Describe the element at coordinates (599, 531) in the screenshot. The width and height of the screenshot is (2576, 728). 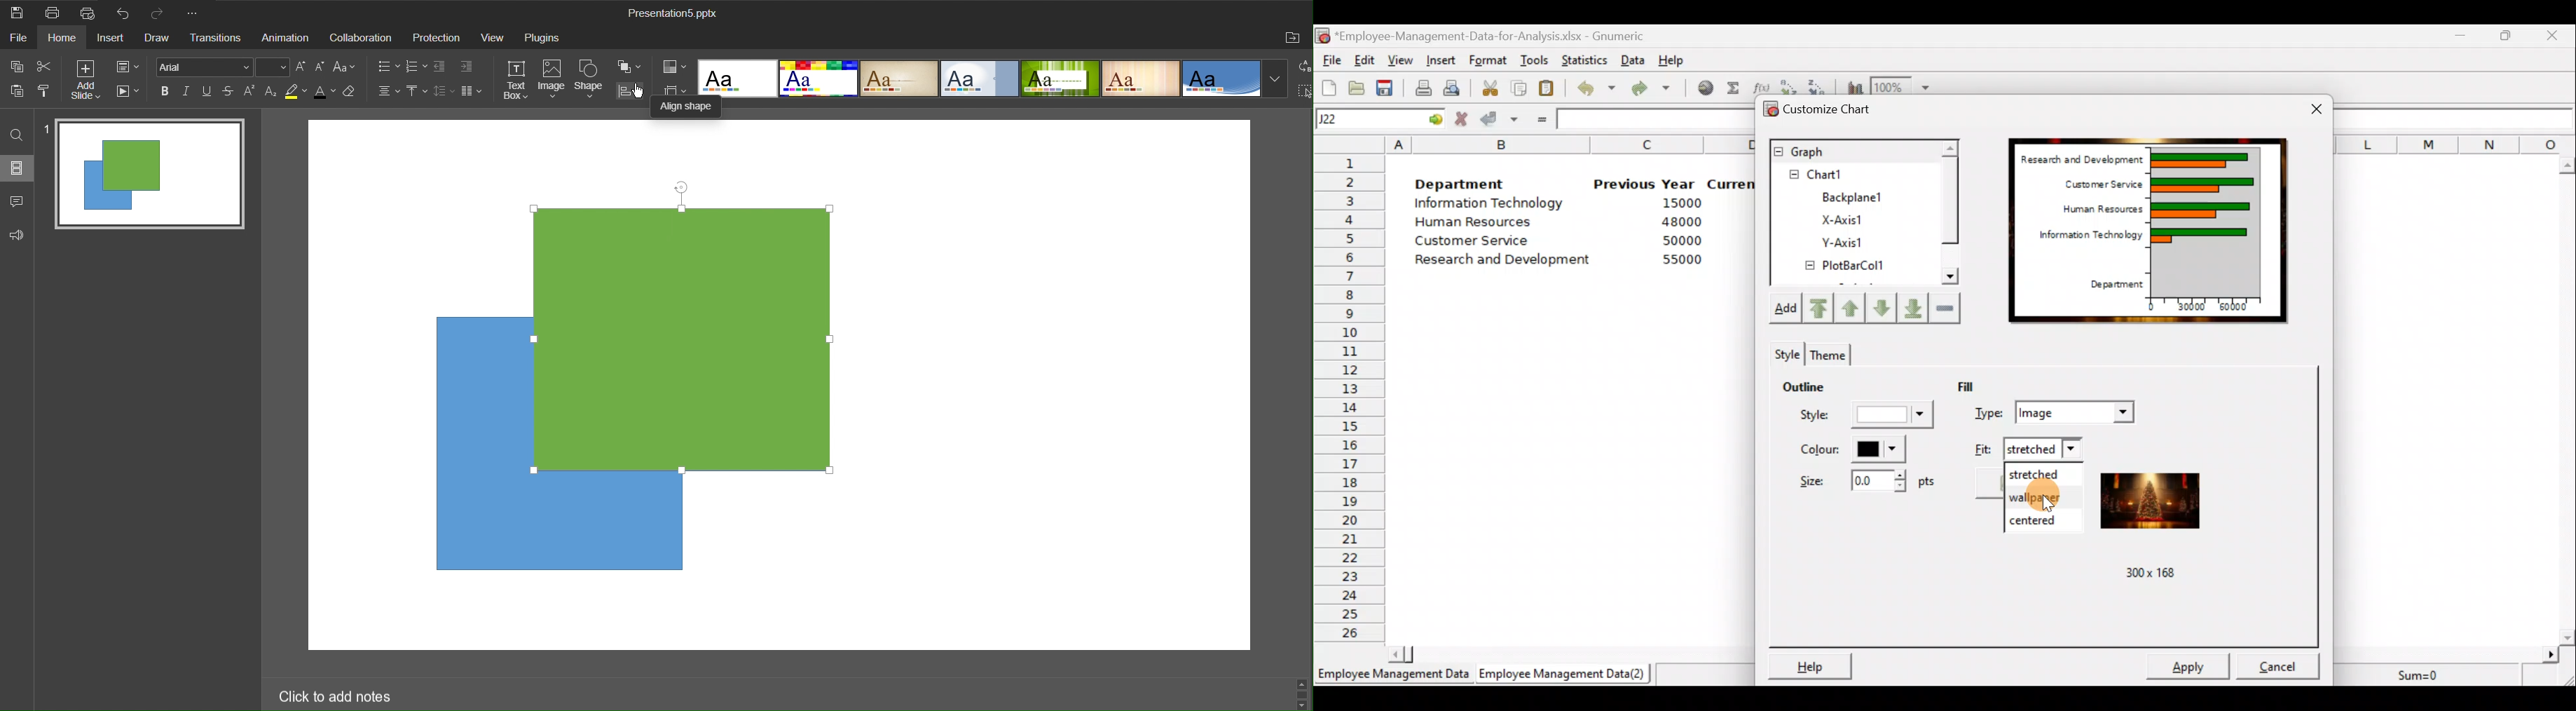
I see `shape` at that location.